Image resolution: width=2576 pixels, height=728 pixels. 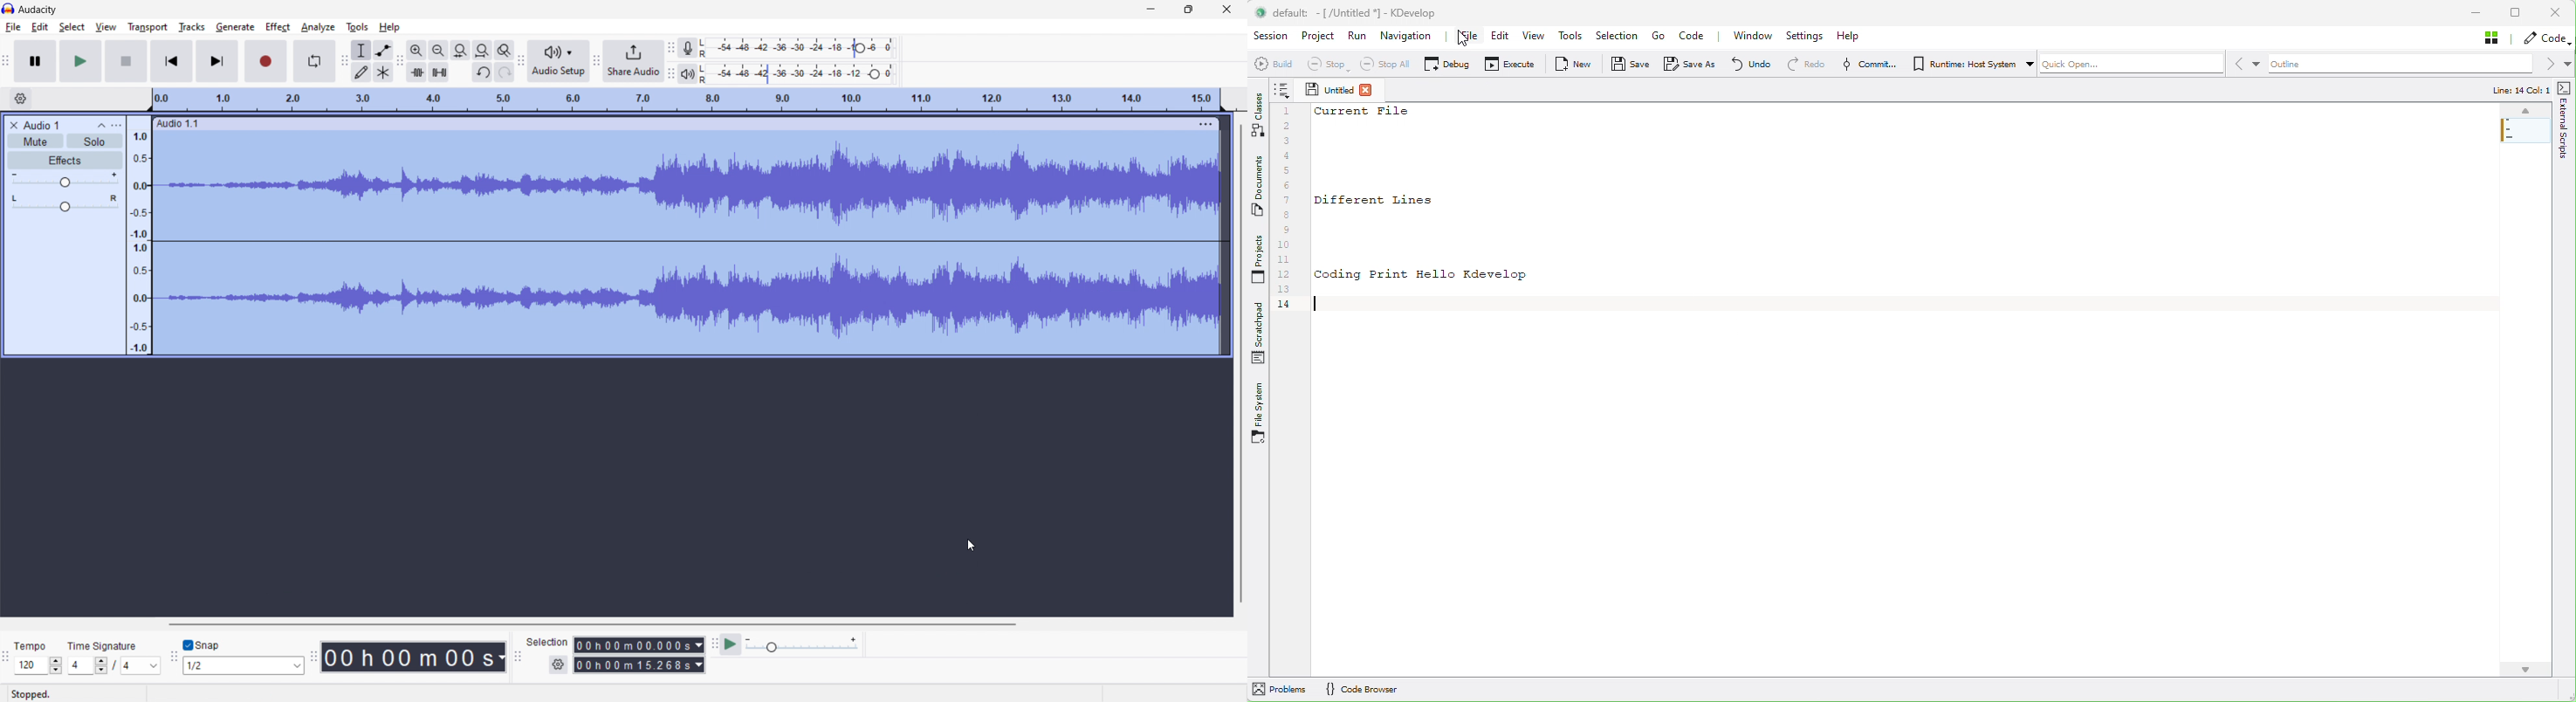 What do you see at coordinates (417, 49) in the screenshot?
I see `zoom in` at bounding box center [417, 49].